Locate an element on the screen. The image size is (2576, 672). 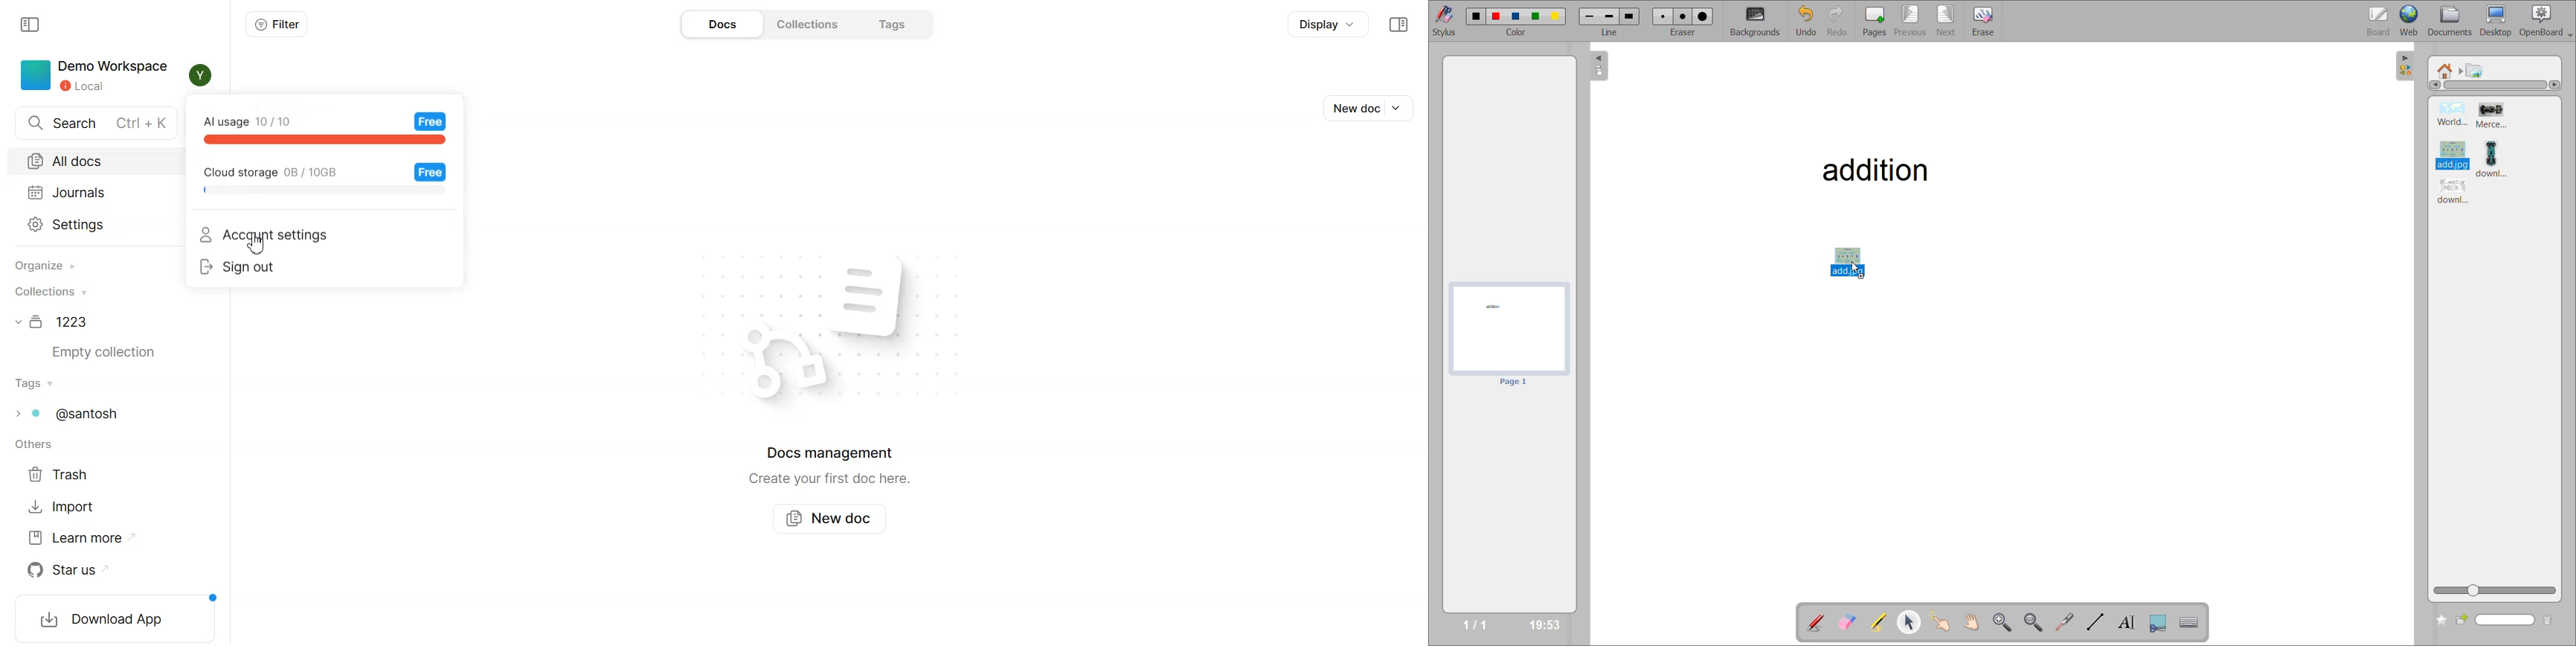
Download App is located at coordinates (112, 618).